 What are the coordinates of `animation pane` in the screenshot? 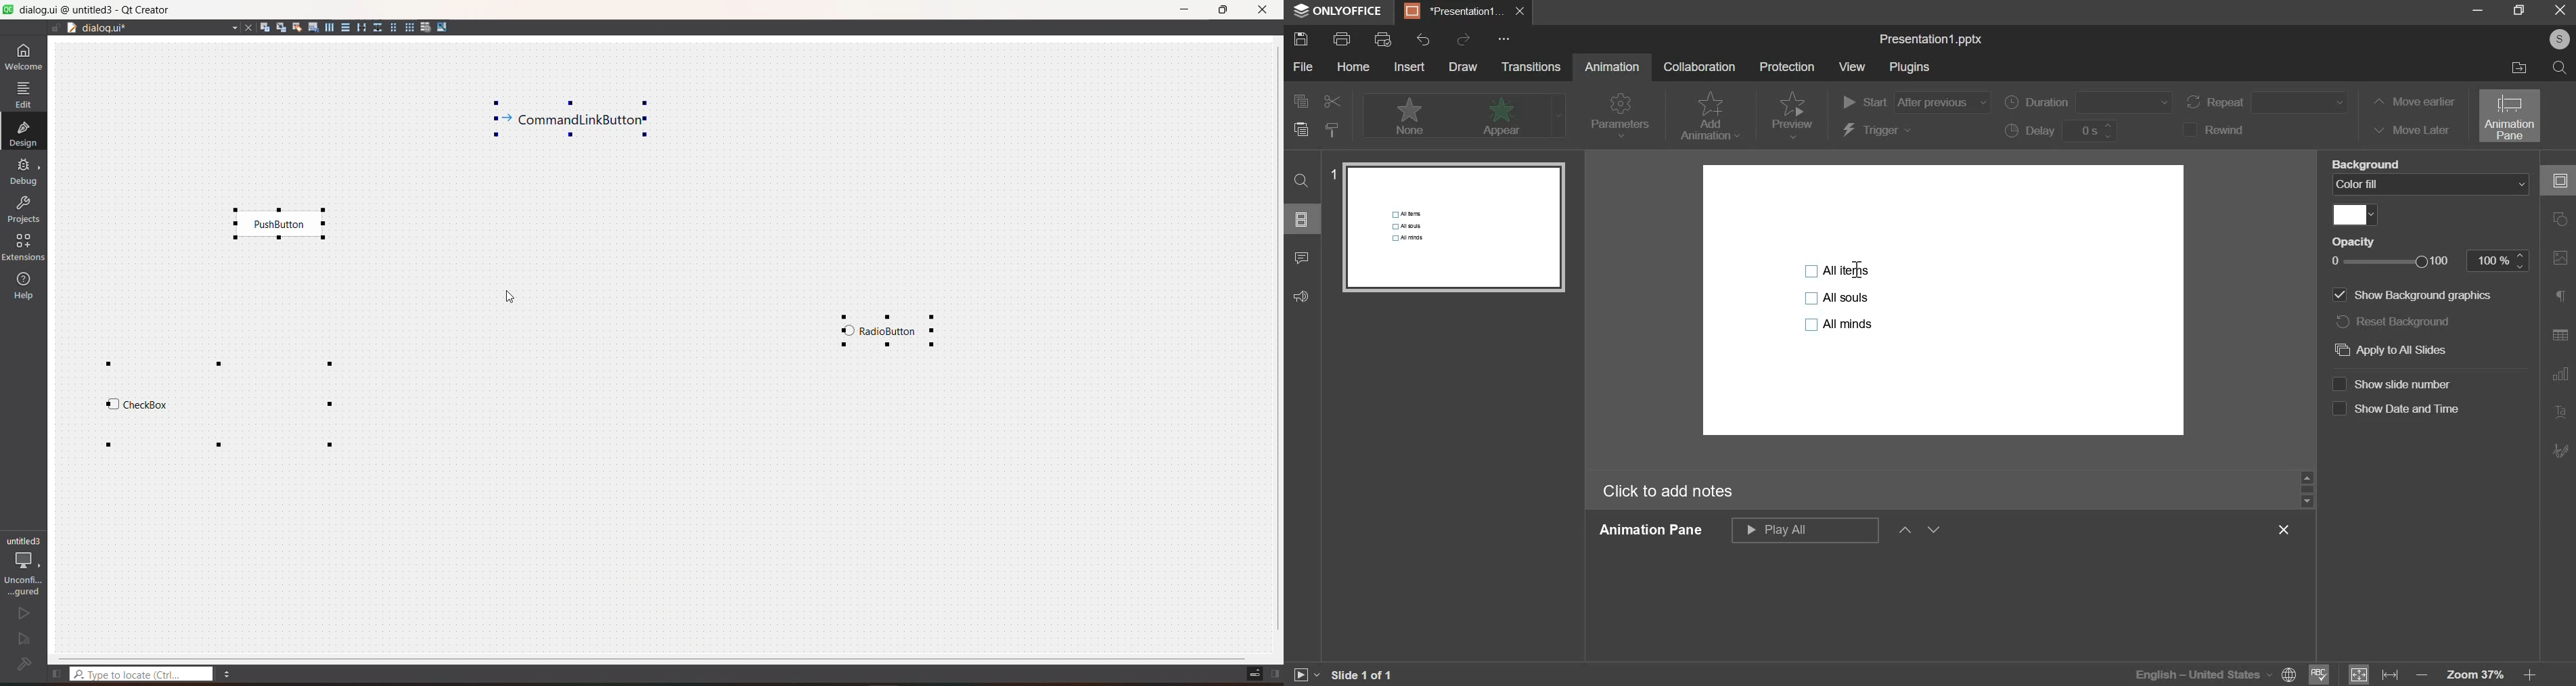 It's located at (1851, 532).